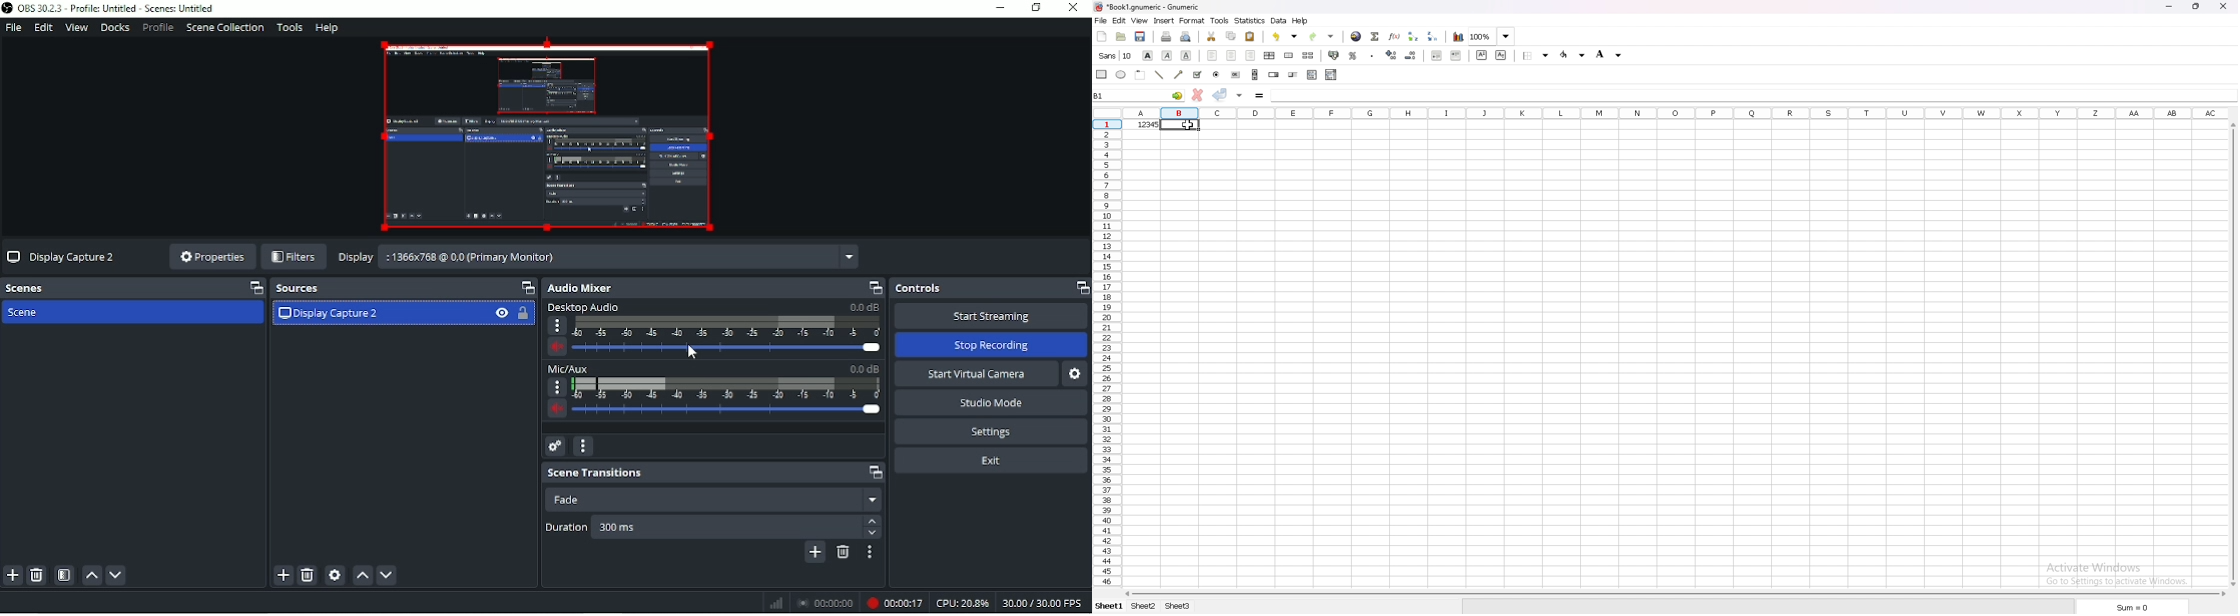 Image resolution: width=2240 pixels, height=616 pixels. What do you see at coordinates (387, 576) in the screenshot?
I see `Move source(s) down` at bounding box center [387, 576].